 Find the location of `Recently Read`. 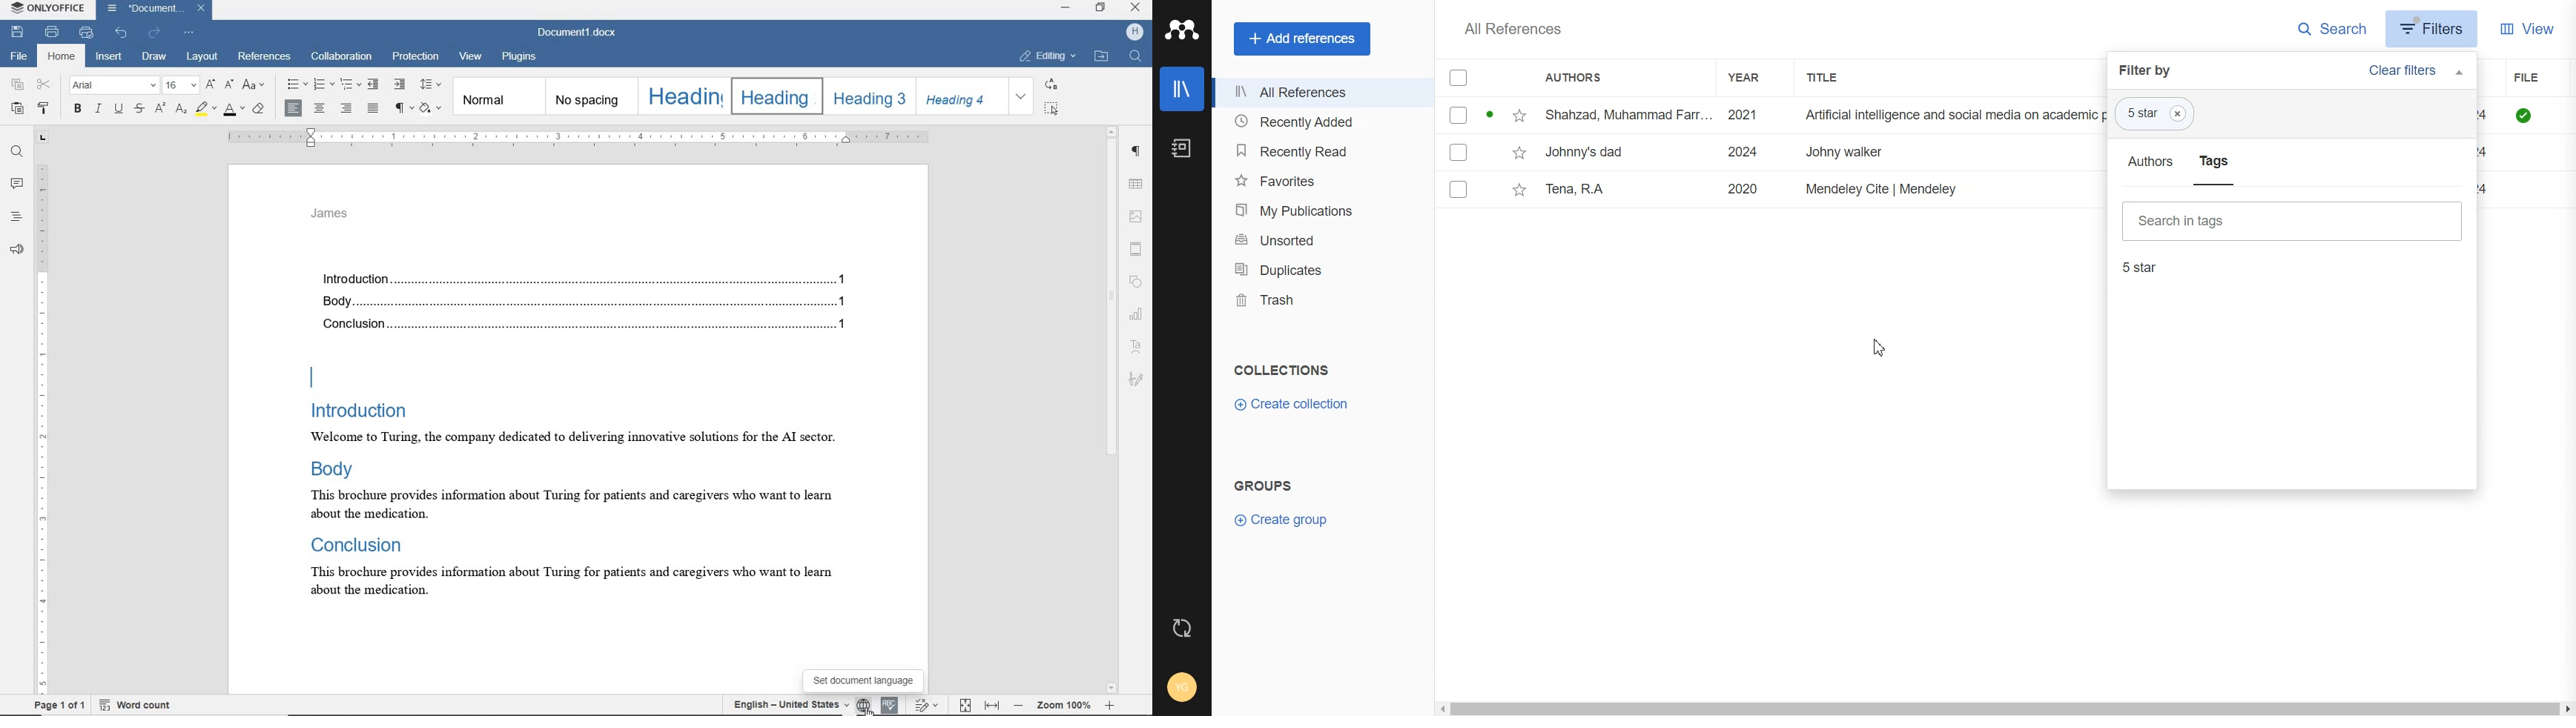

Recently Read is located at coordinates (1319, 151).